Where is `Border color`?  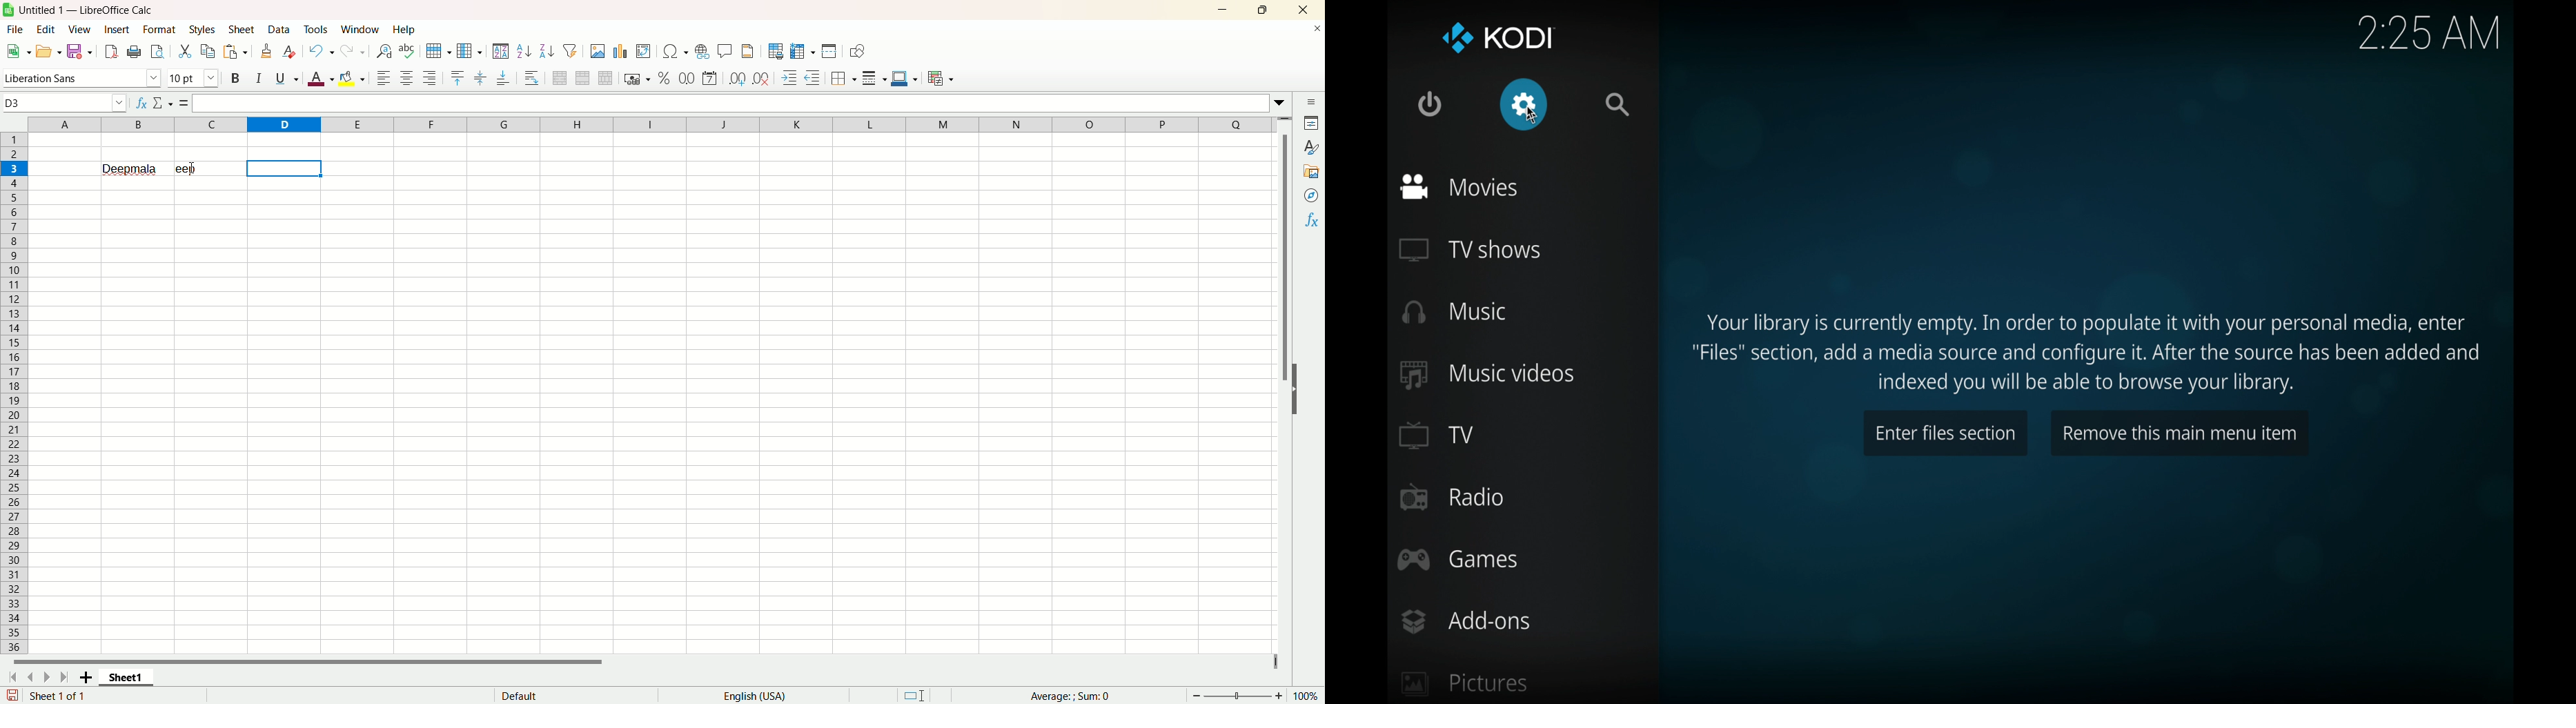 Border color is located at coordinates (904, 78).